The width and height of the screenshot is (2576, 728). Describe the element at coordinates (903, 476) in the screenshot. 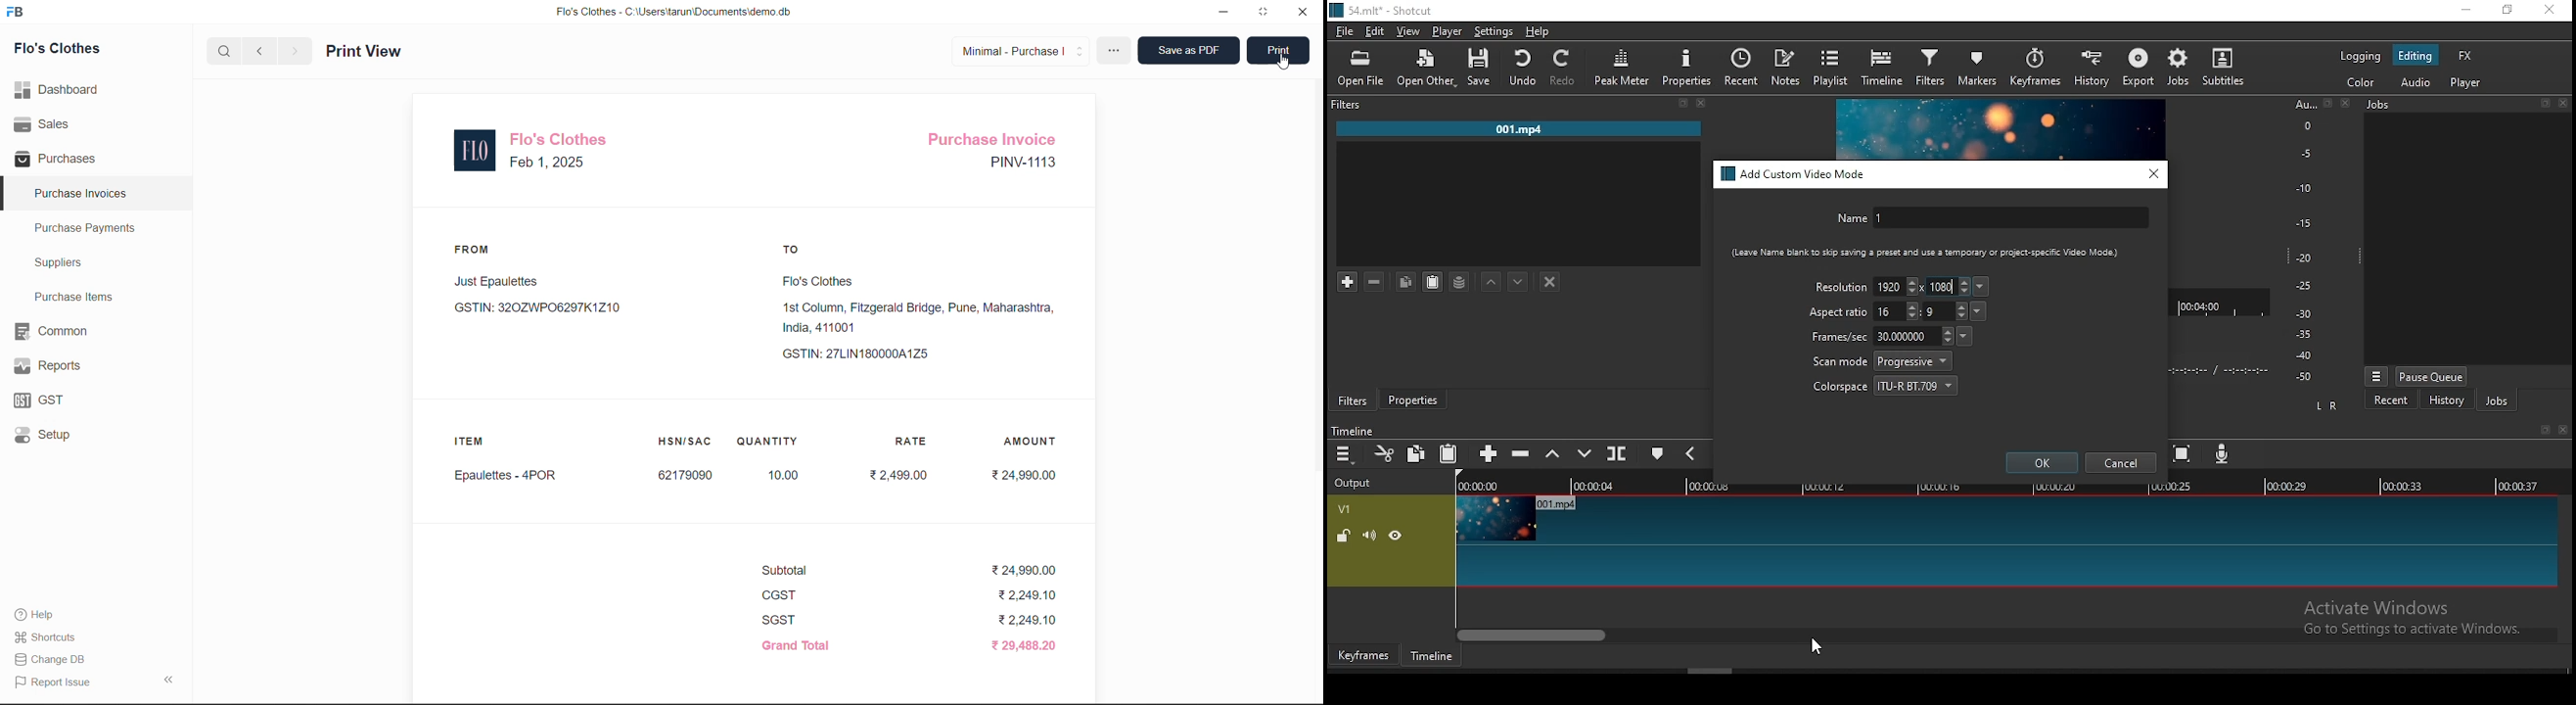

I see `₹2,499.00` at that location.